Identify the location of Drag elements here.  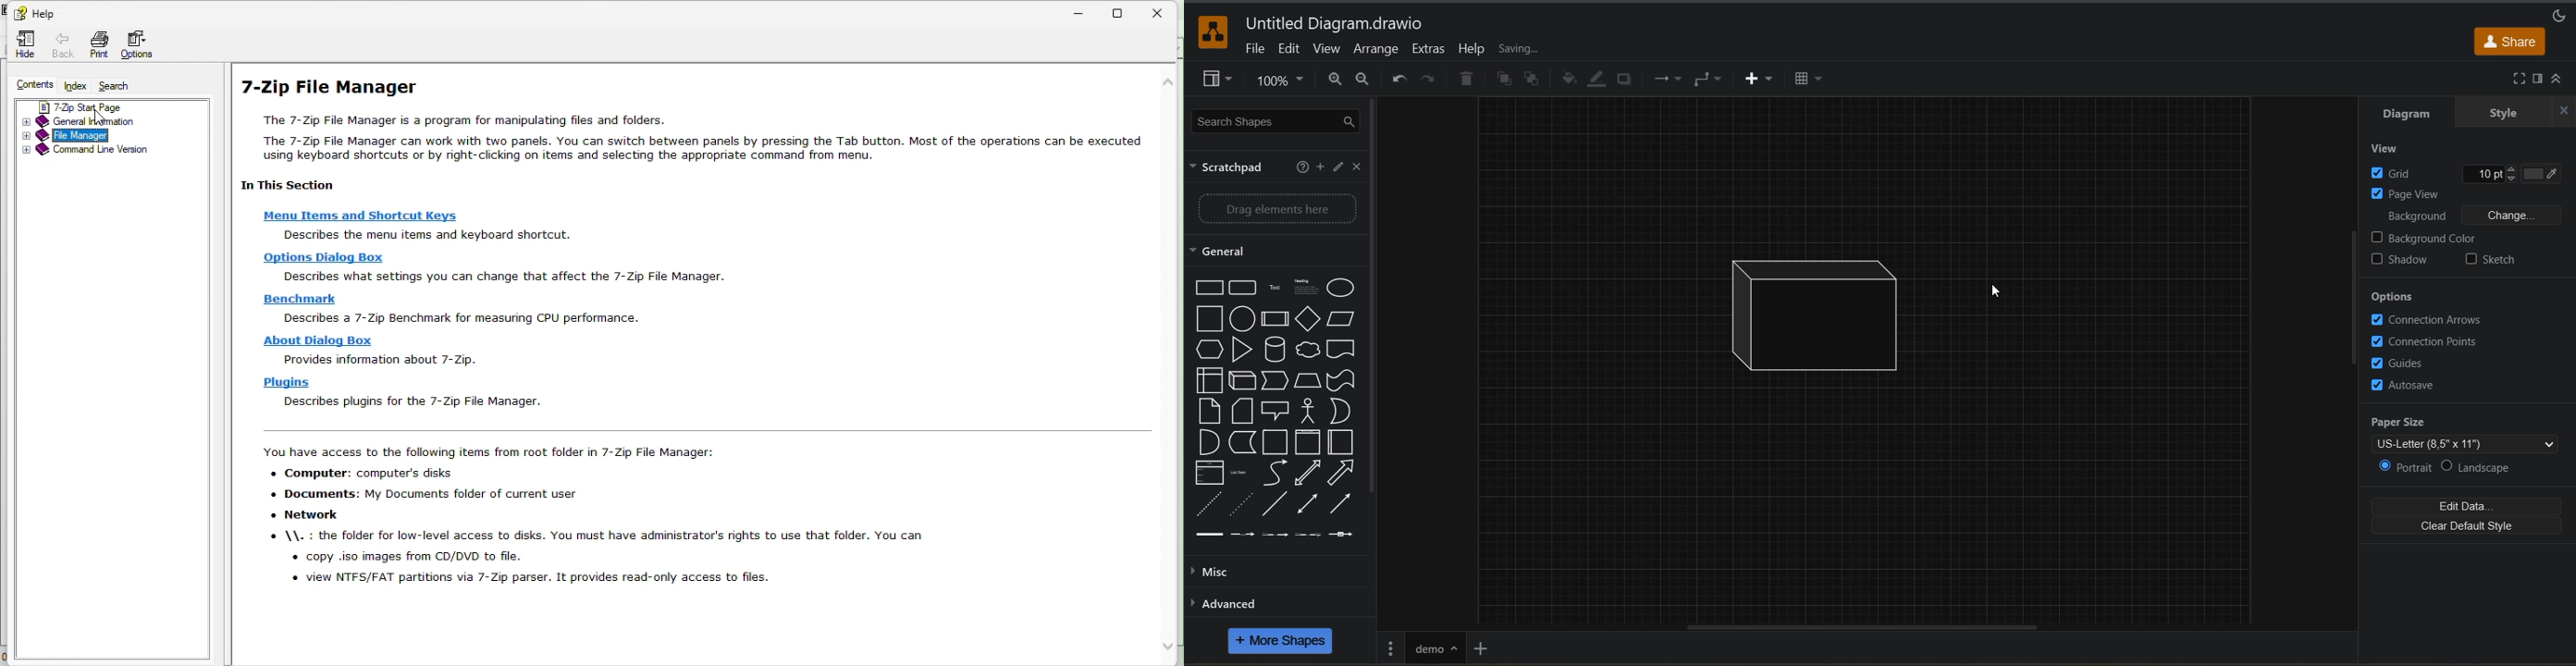
(1278, 207).